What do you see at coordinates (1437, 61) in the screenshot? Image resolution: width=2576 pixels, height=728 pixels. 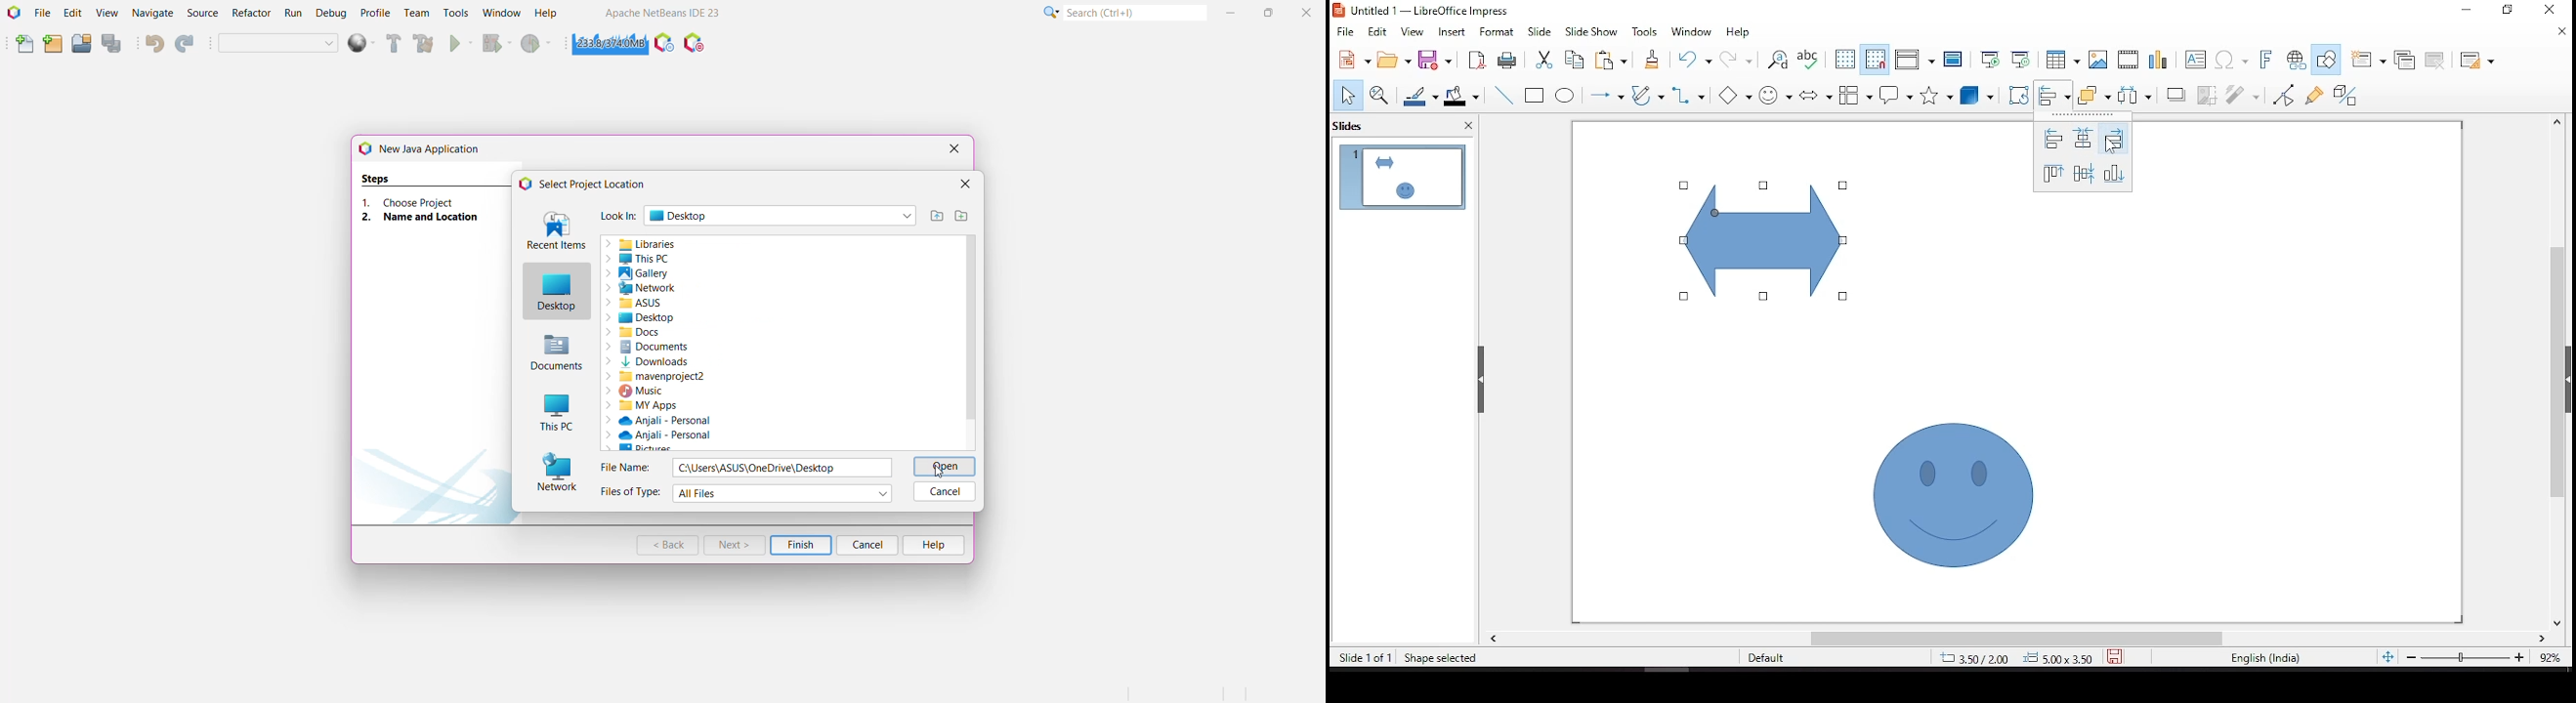 I see `save` at bounding box center [1437, 61].